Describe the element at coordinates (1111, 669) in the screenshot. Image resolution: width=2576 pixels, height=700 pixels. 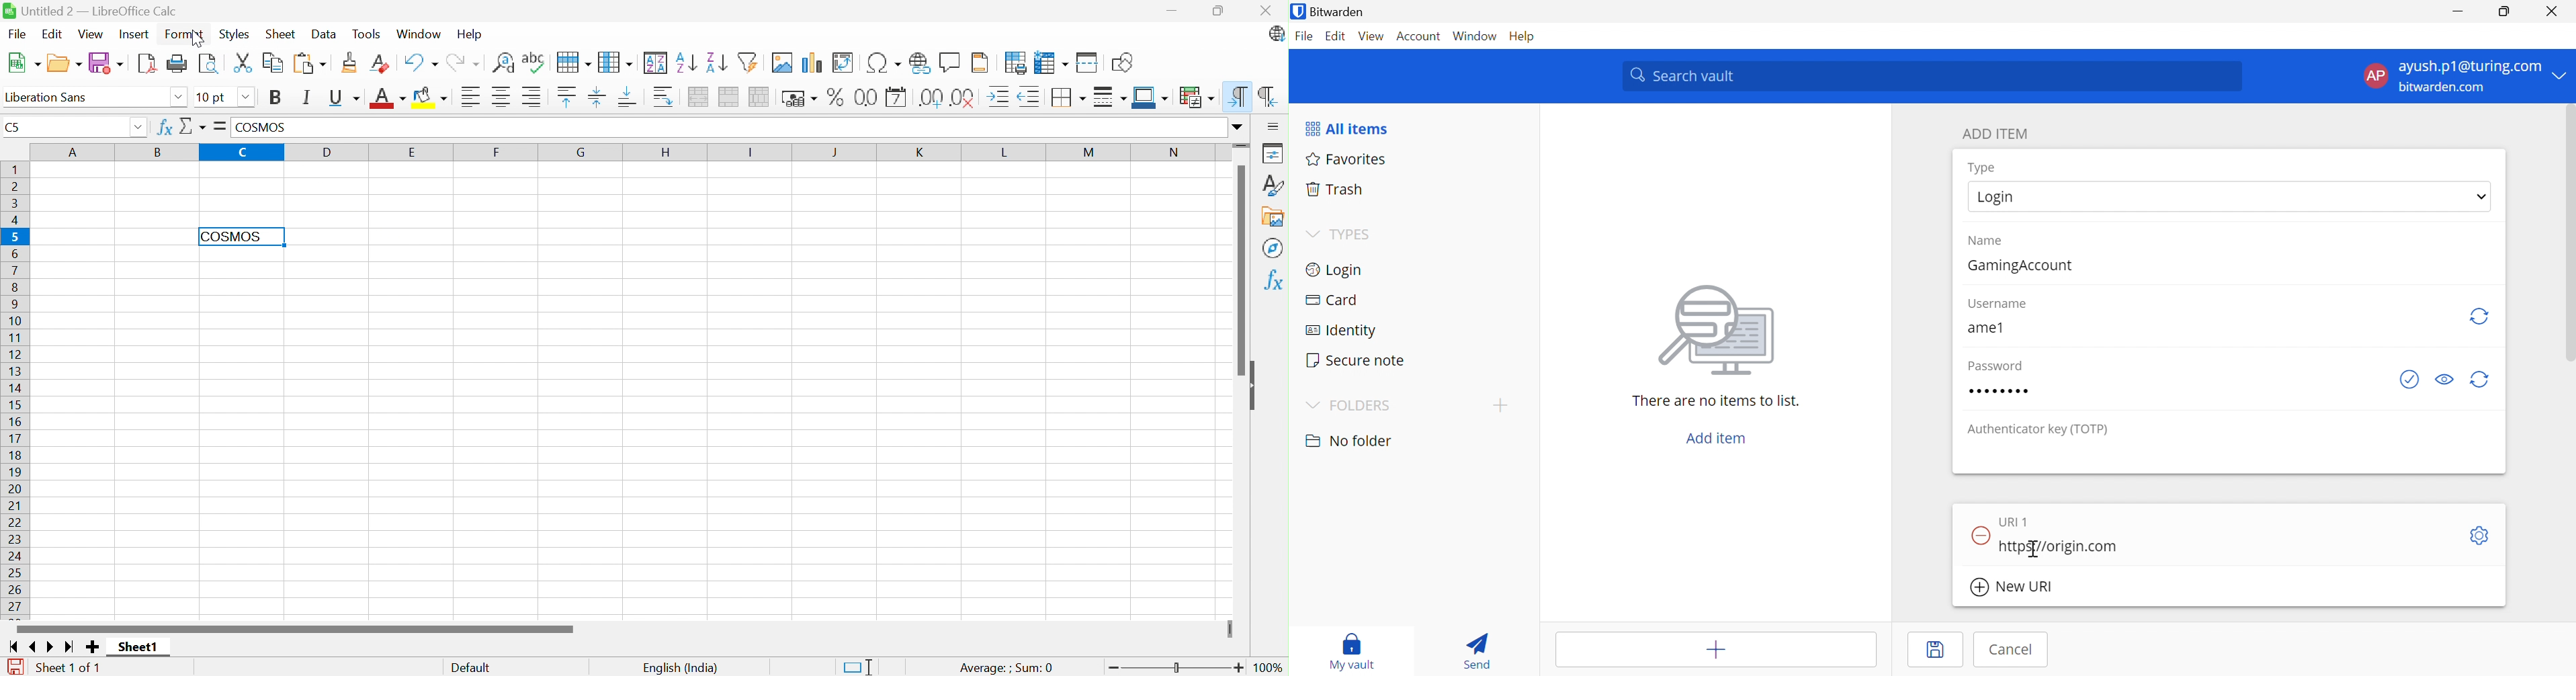
I see `Zoom Out` at that location.